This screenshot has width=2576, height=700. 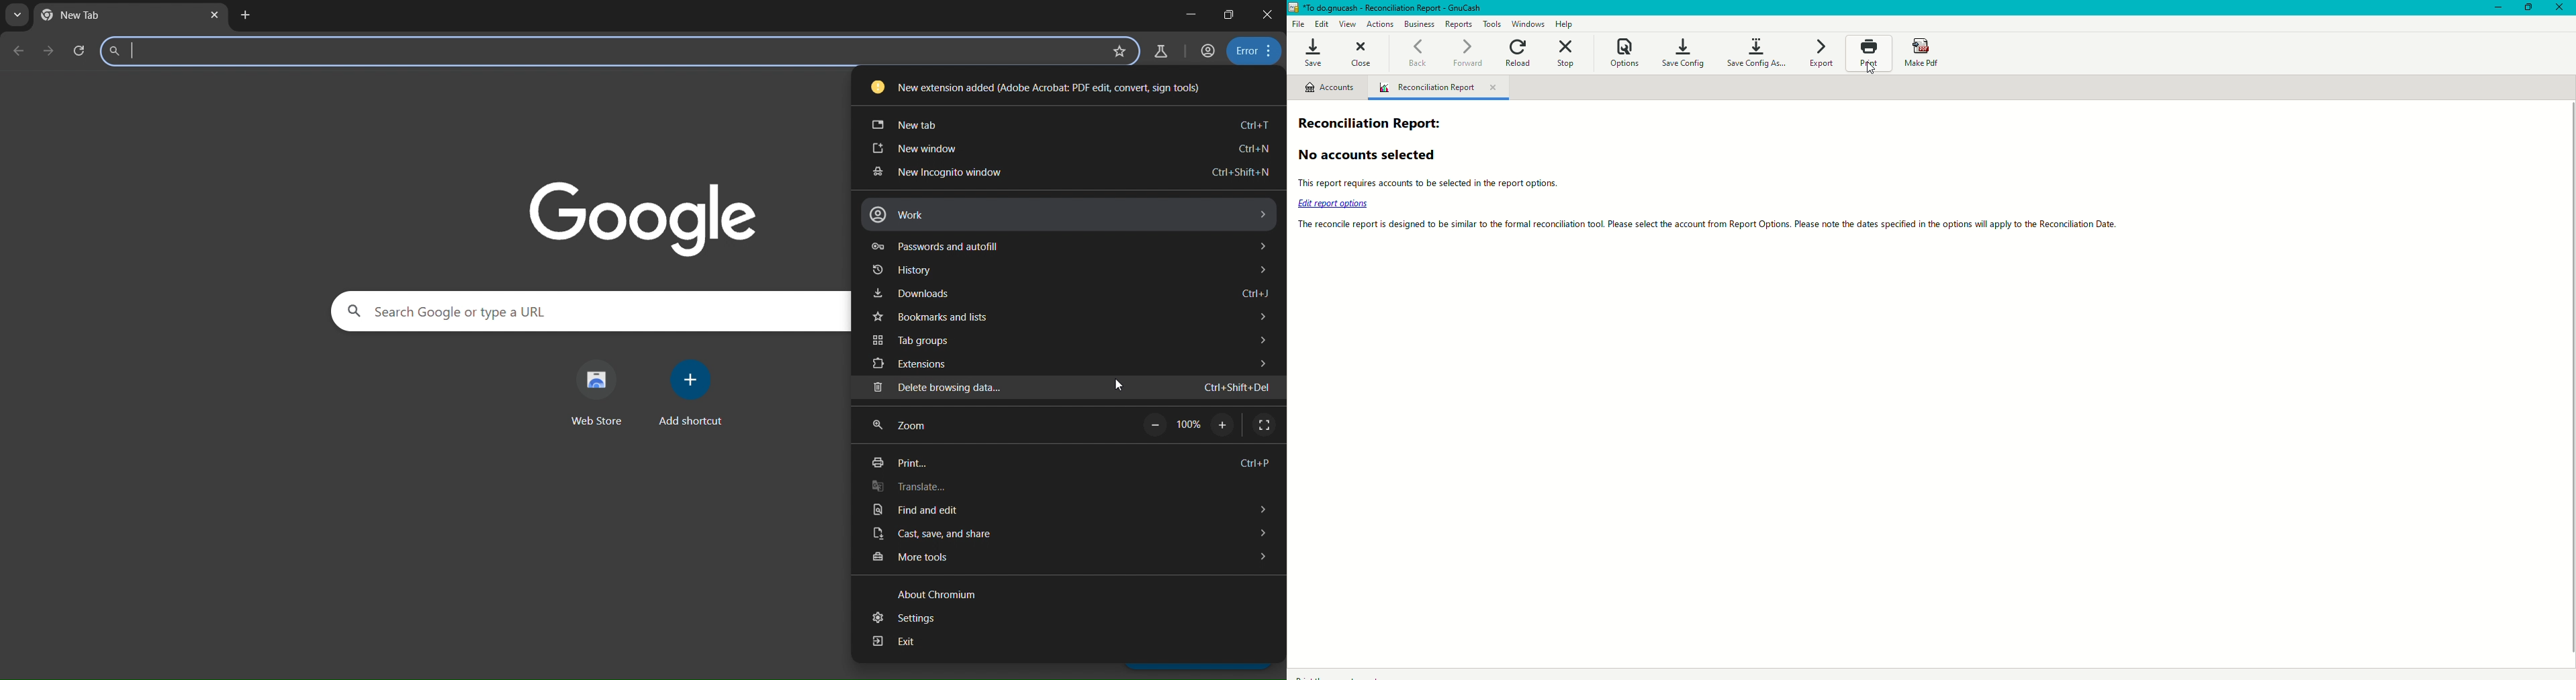 What do you see at coordinates (1825, 53) in the screenshot?
I see `Export` at bounding box center [1825, 53].